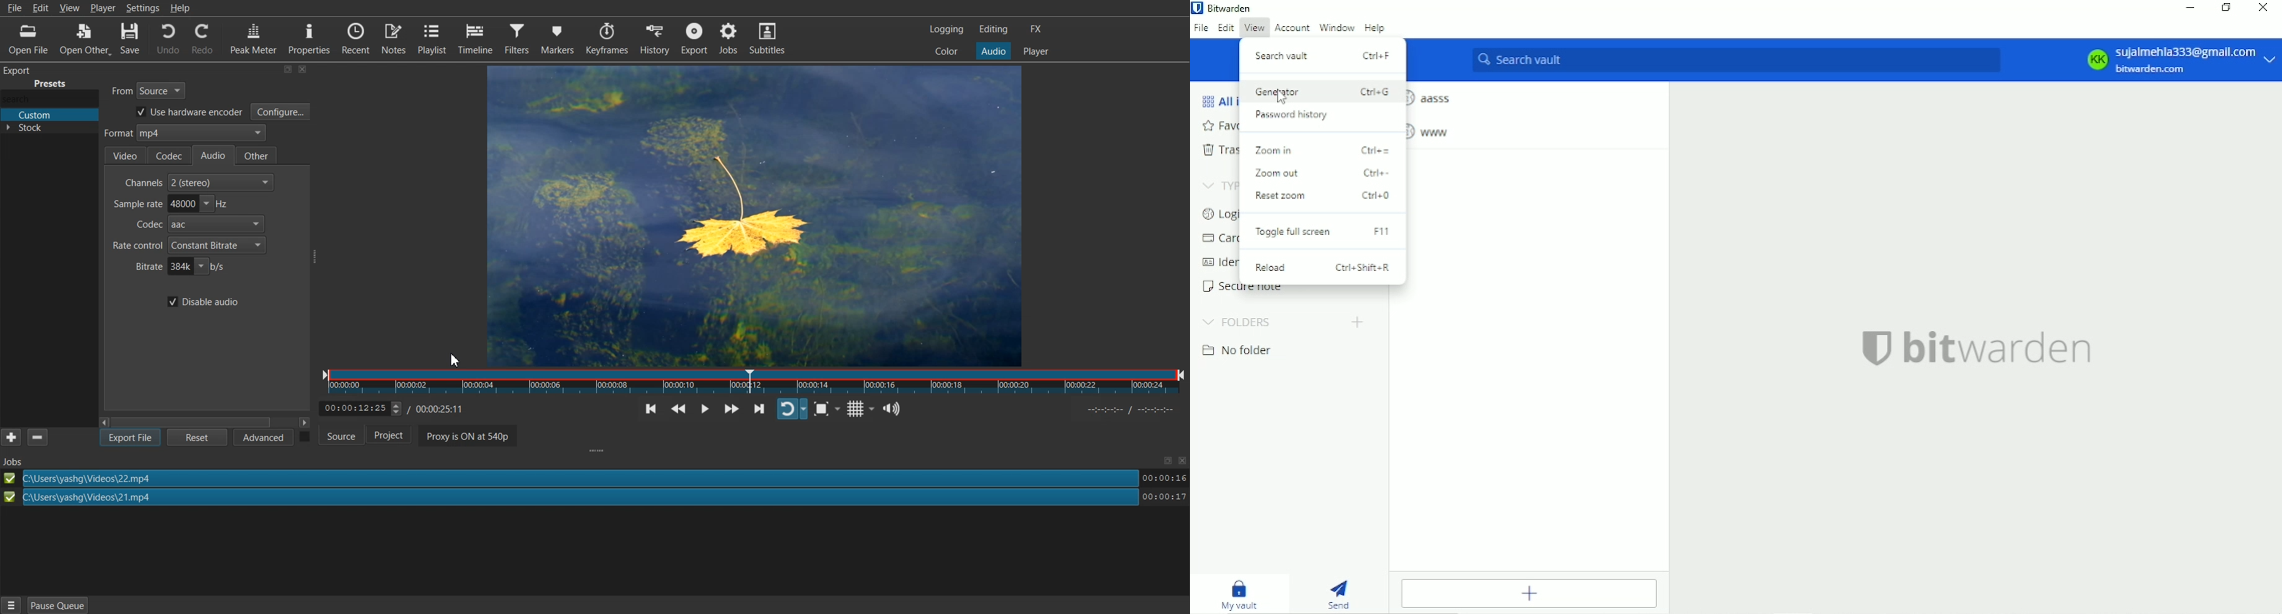 This screenshot has width=2296, height=616. I want to click on Toggle Zoom, so click(827, 407).